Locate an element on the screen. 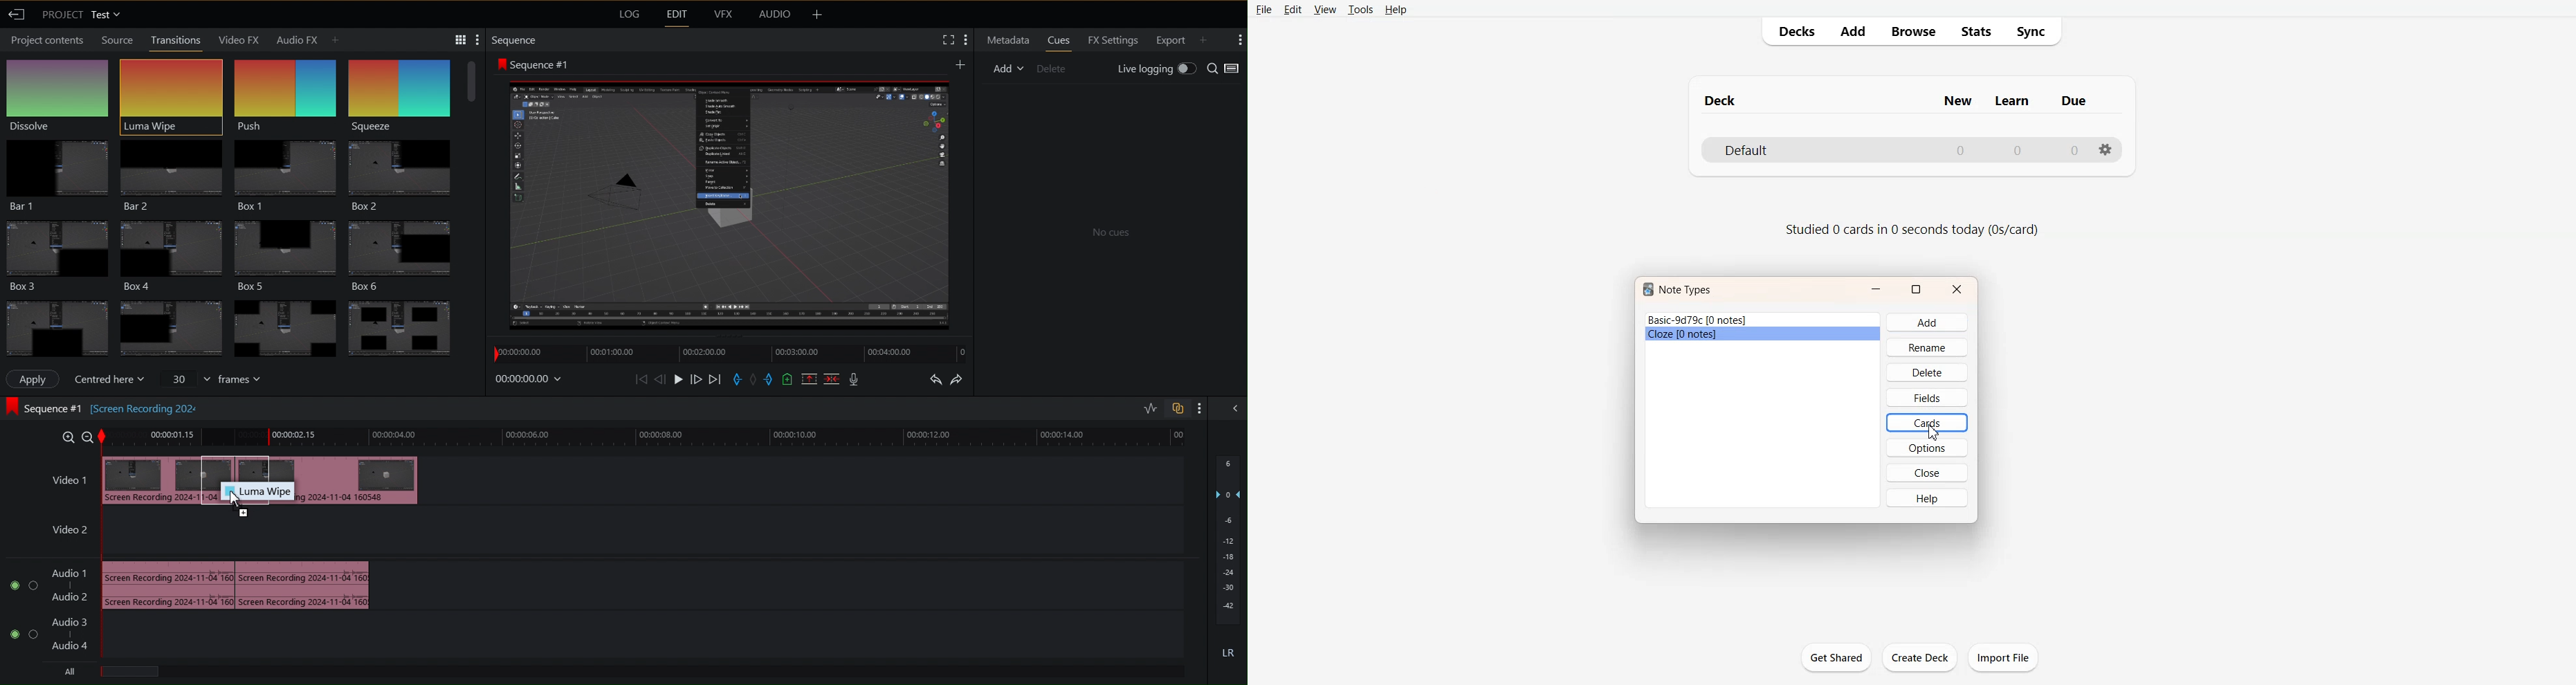 This screenshot has width=2576, height=700. Fields is located at coordinates (1927, 397).